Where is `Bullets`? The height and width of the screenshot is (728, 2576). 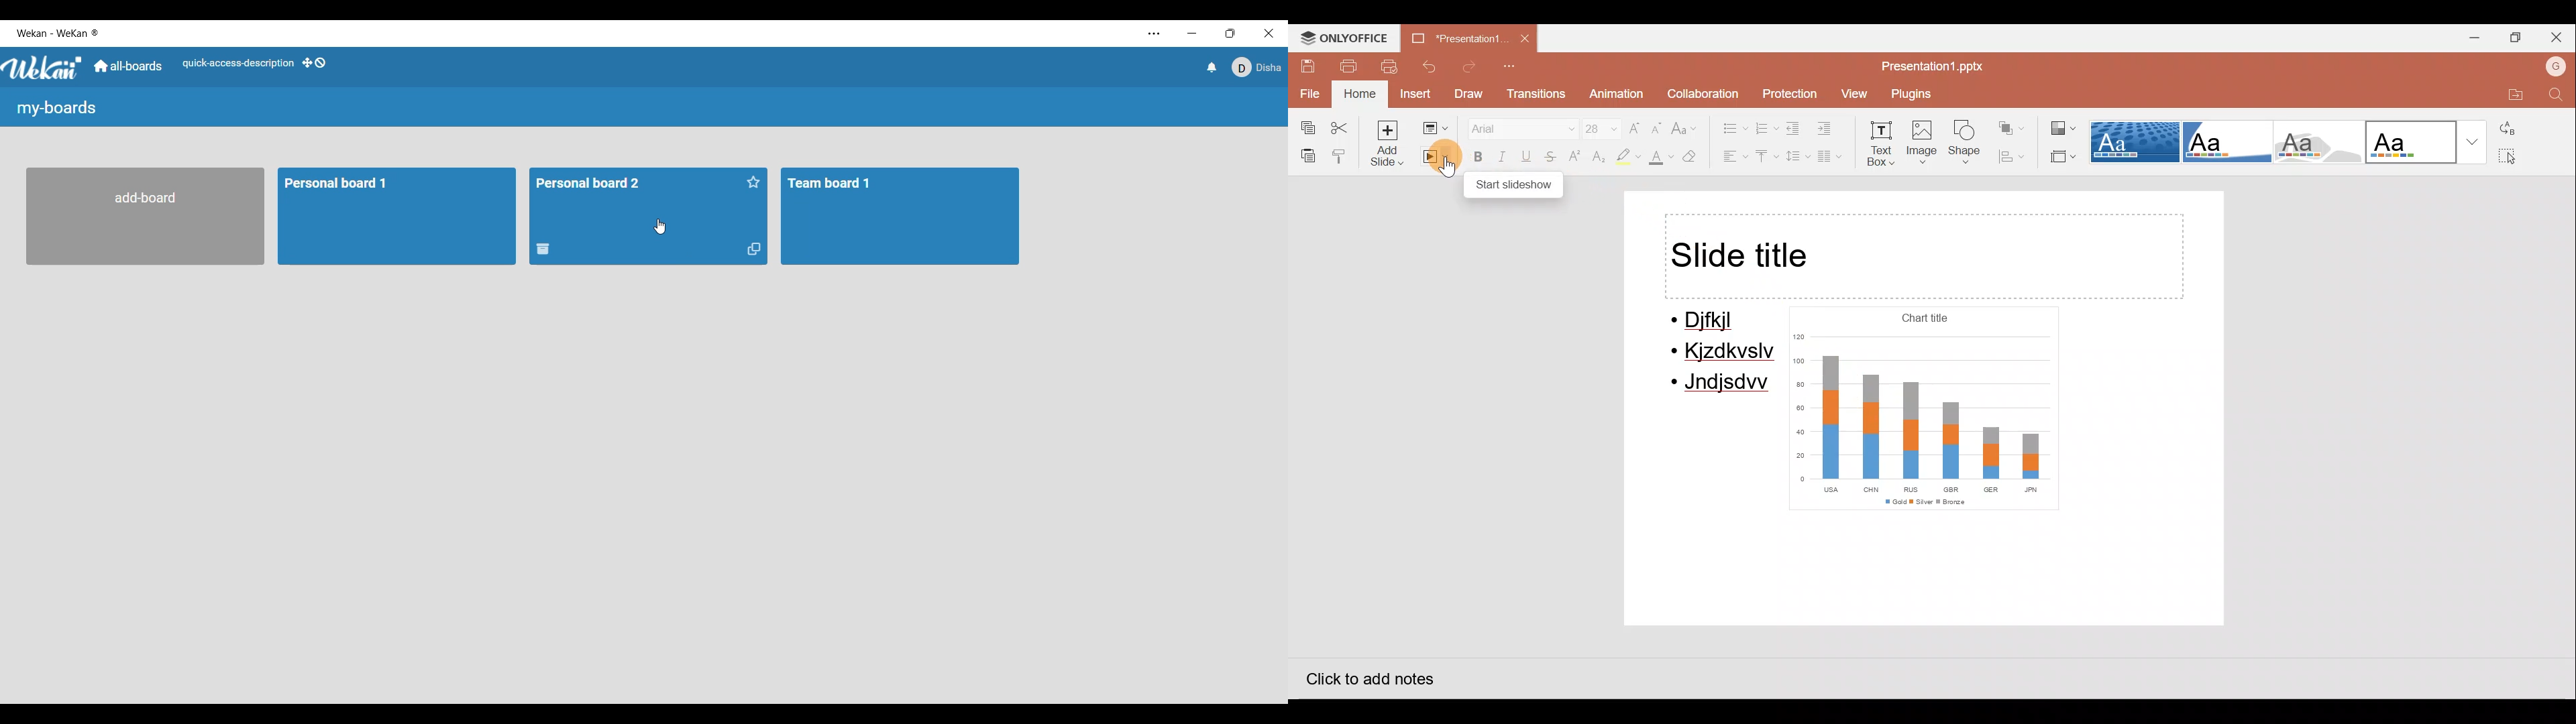
Bullets is located at coordinates (1729, 125).